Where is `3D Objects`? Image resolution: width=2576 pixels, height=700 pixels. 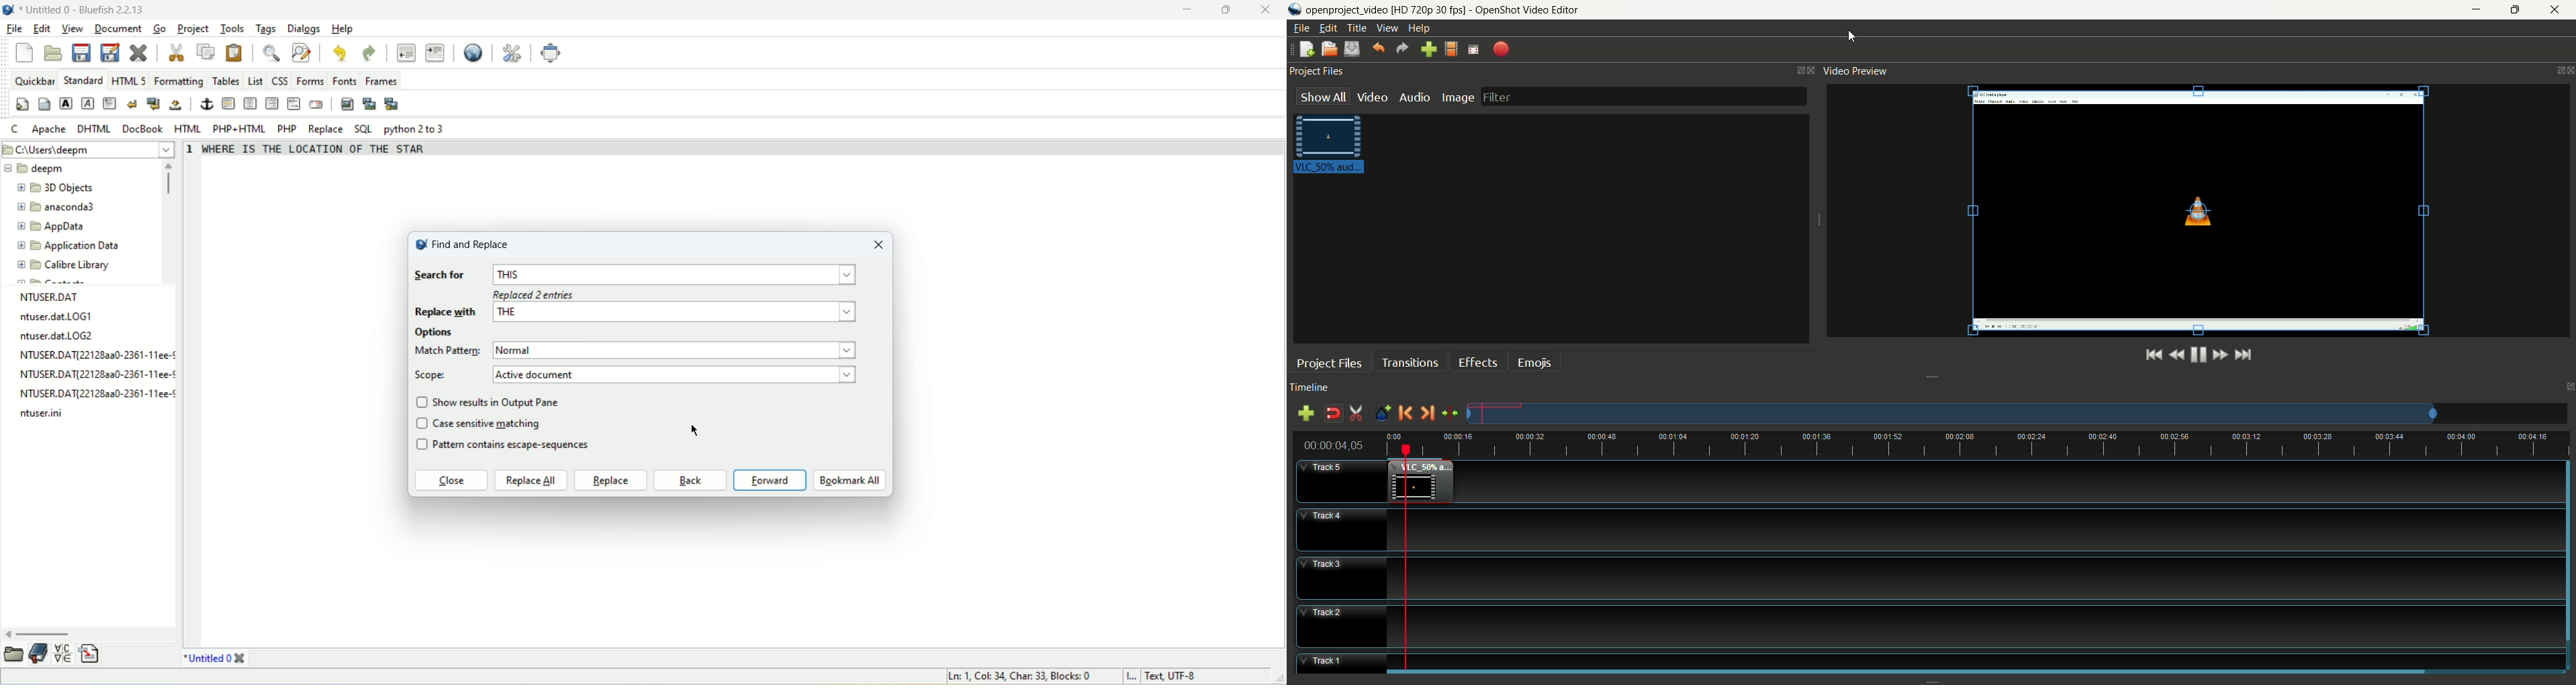
3D Objects is located at coordinates (57, 189).